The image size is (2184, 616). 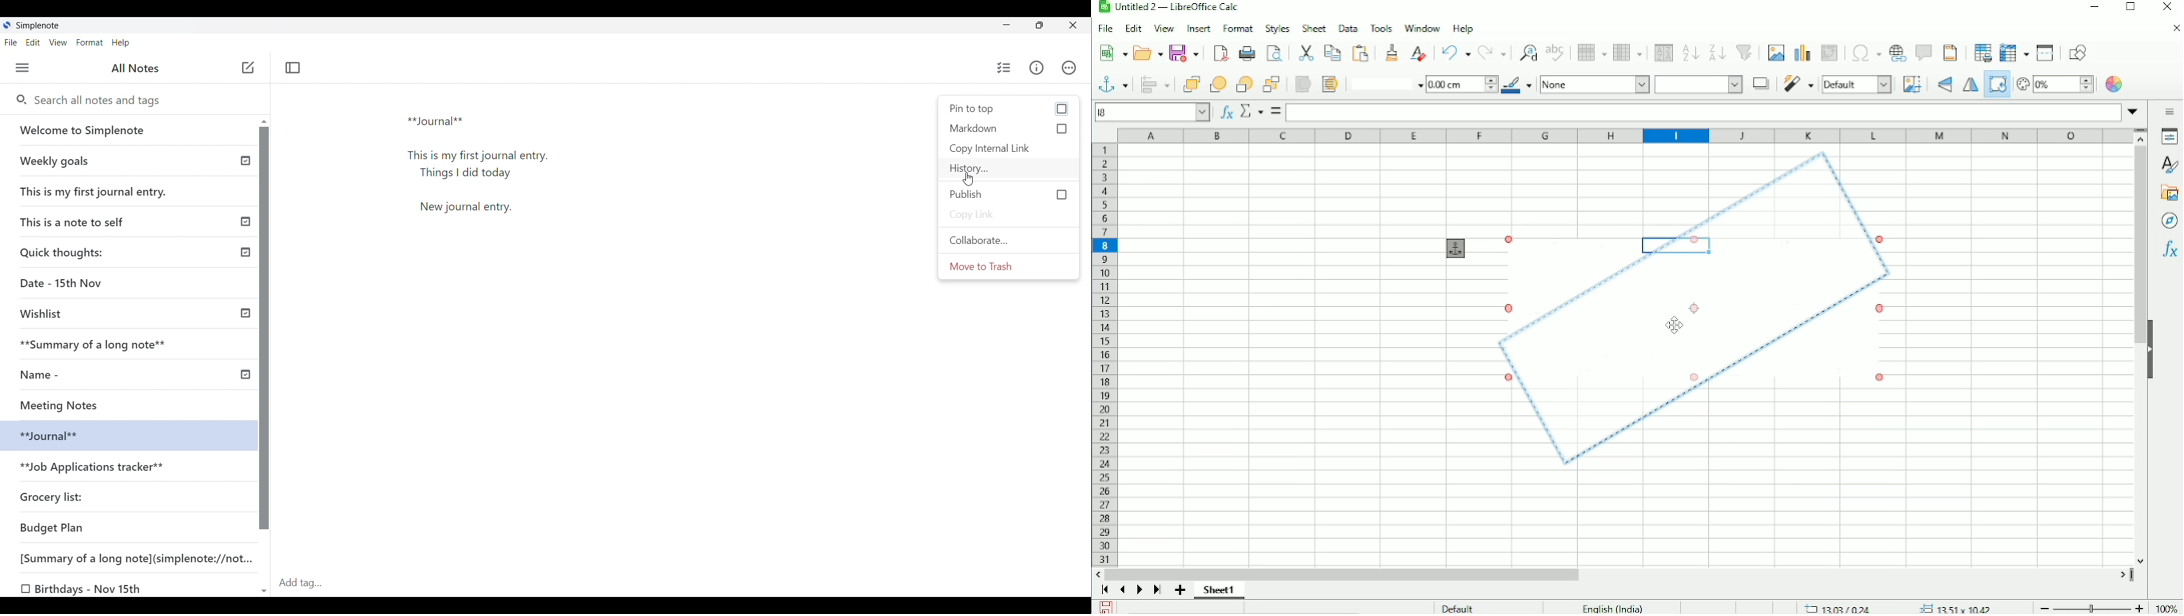 I want to click on Save, so click(x=1106, y=607).